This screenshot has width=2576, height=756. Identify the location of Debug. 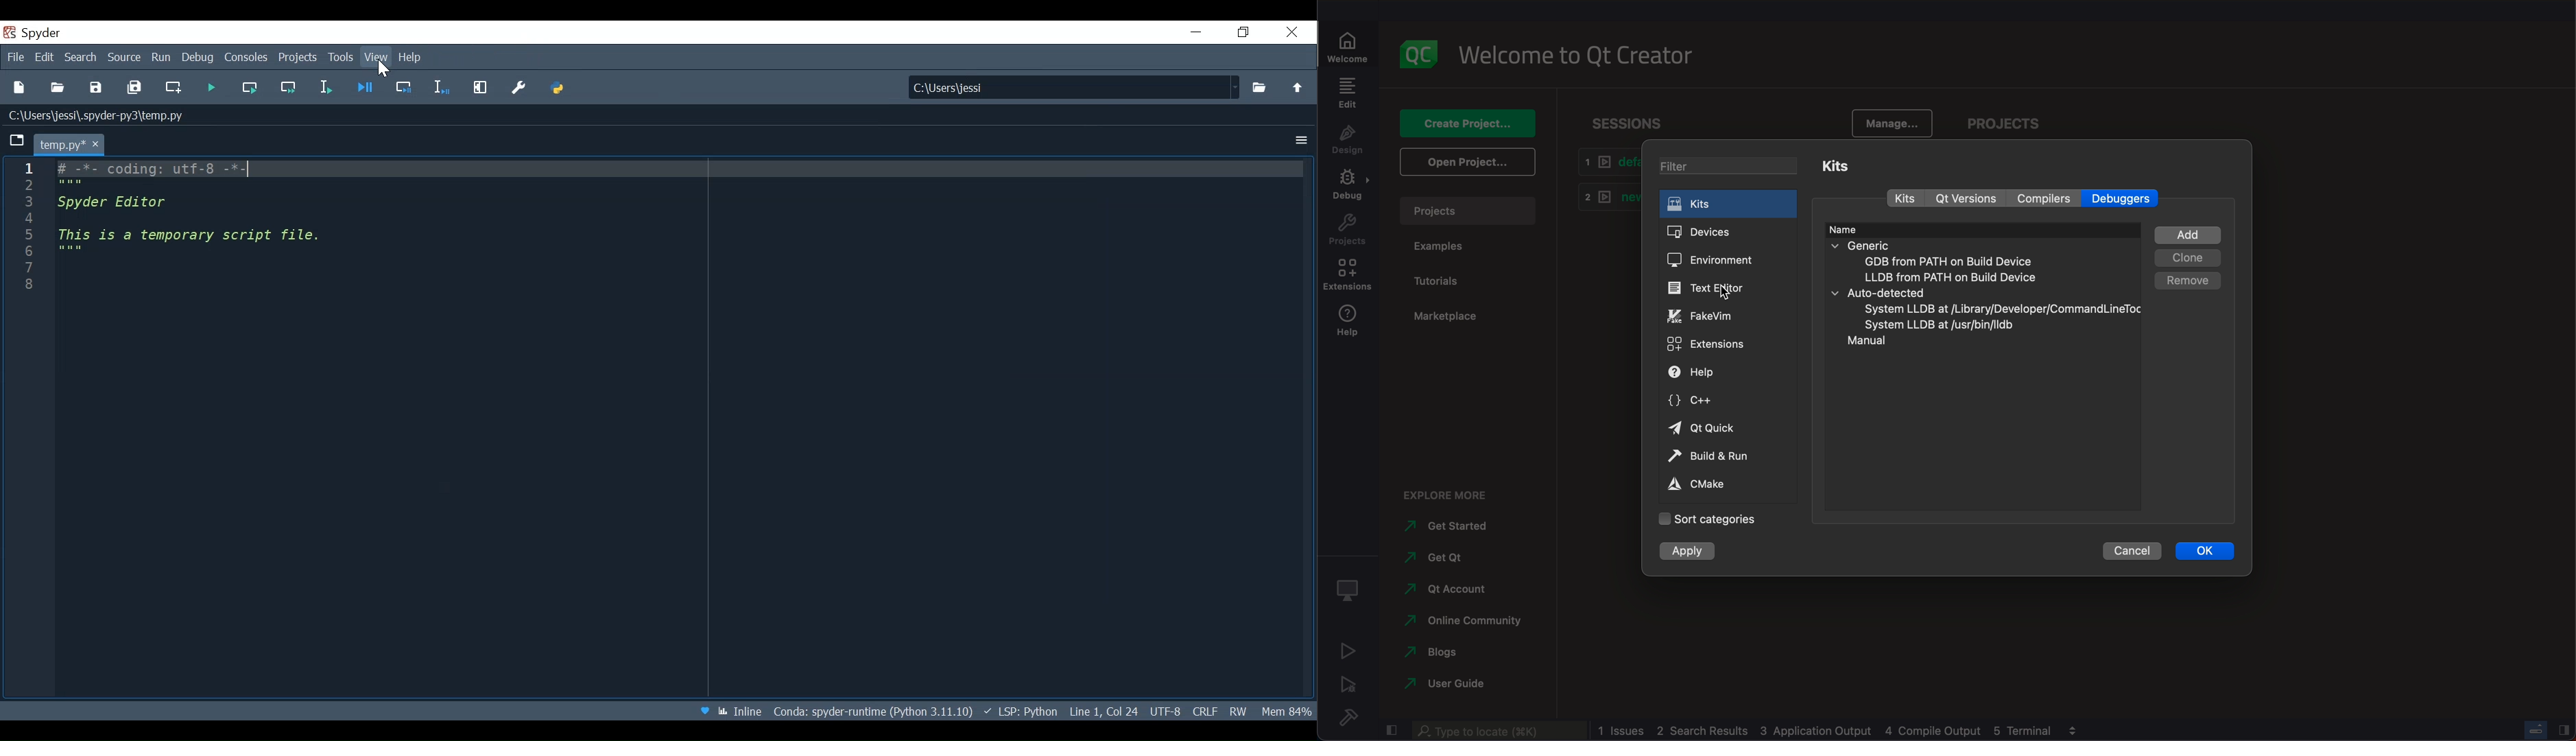
(198, 58).